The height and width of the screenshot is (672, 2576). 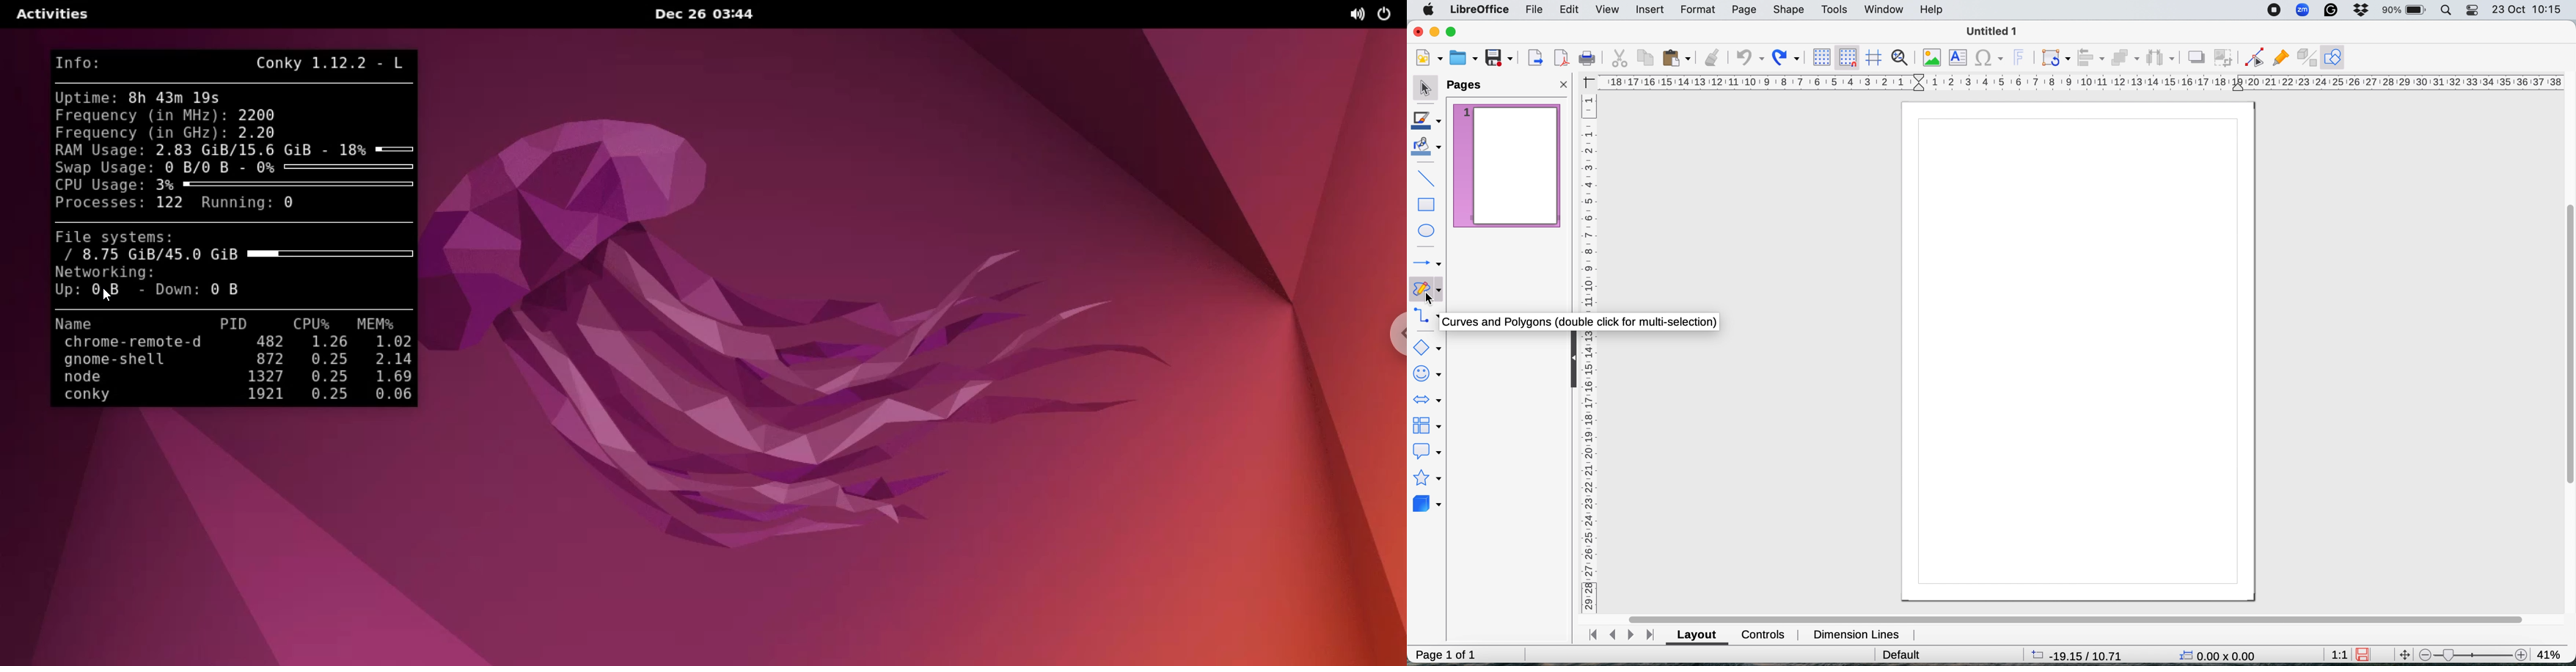 What do you see at coordinates (2405, 655) in the screenshot?
I see `move` at bounding box center [2405, 655].